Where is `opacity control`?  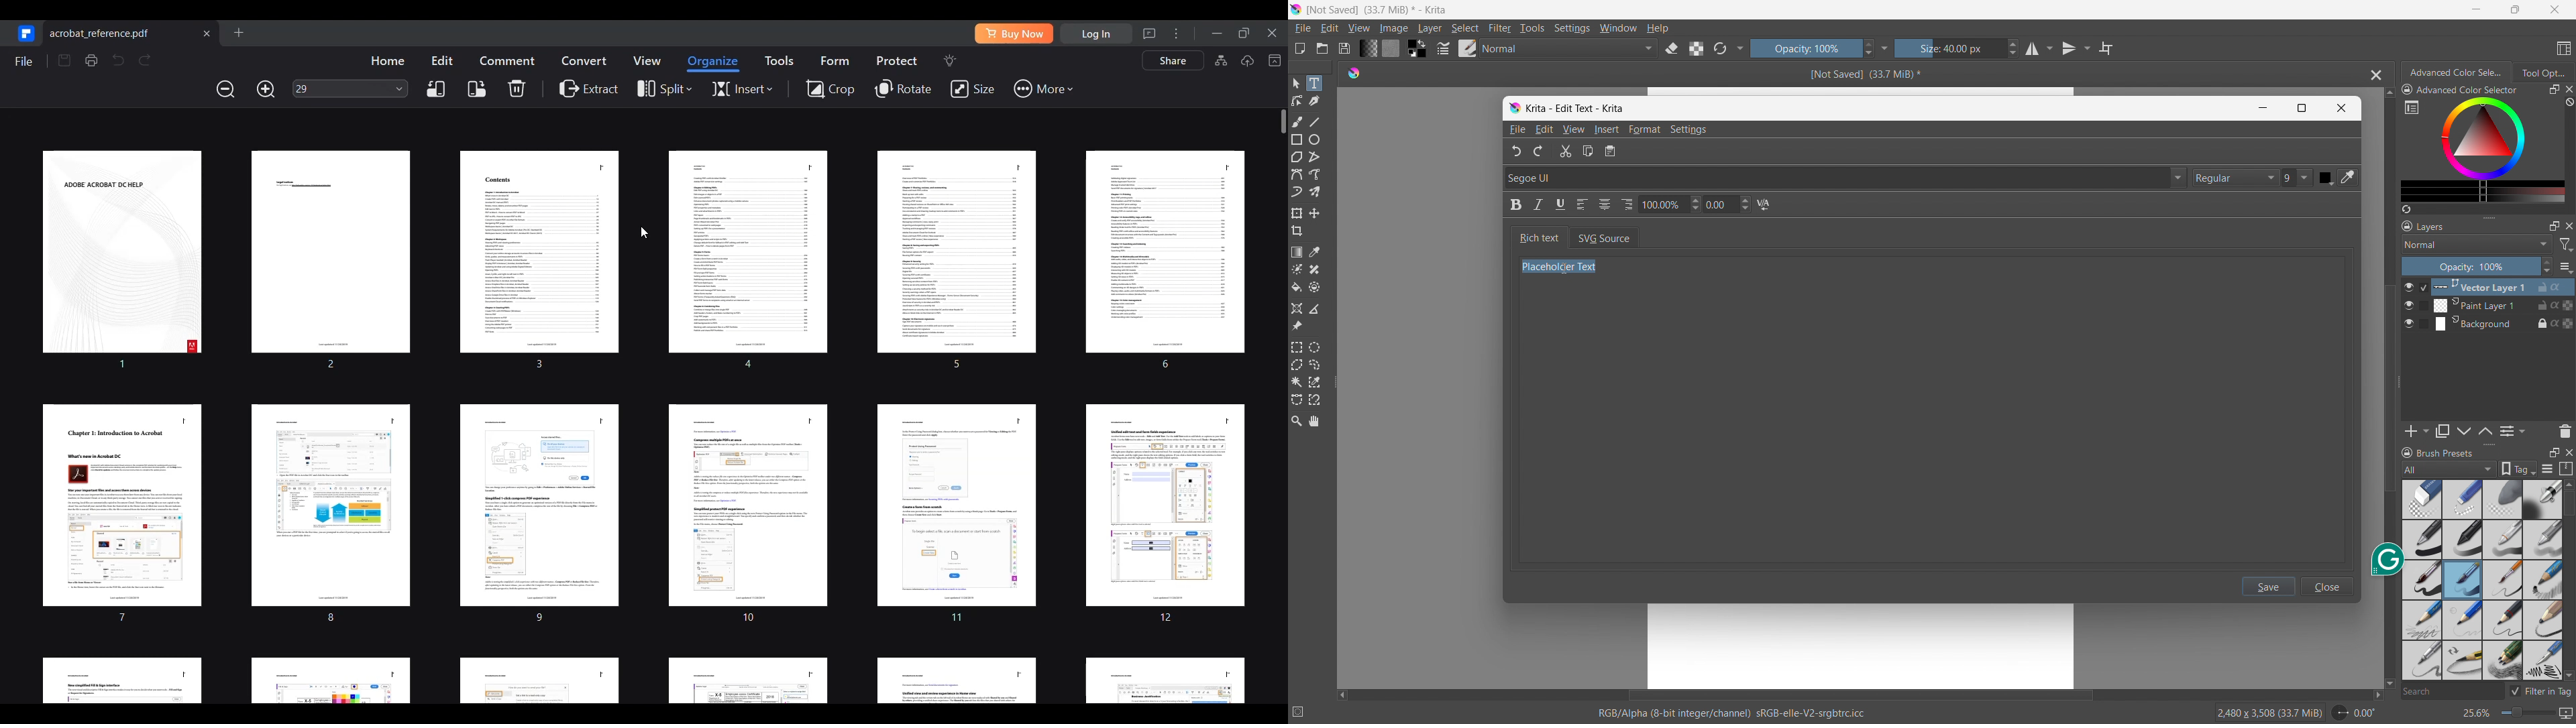 opacity control is located at coordinates (1812, 48).